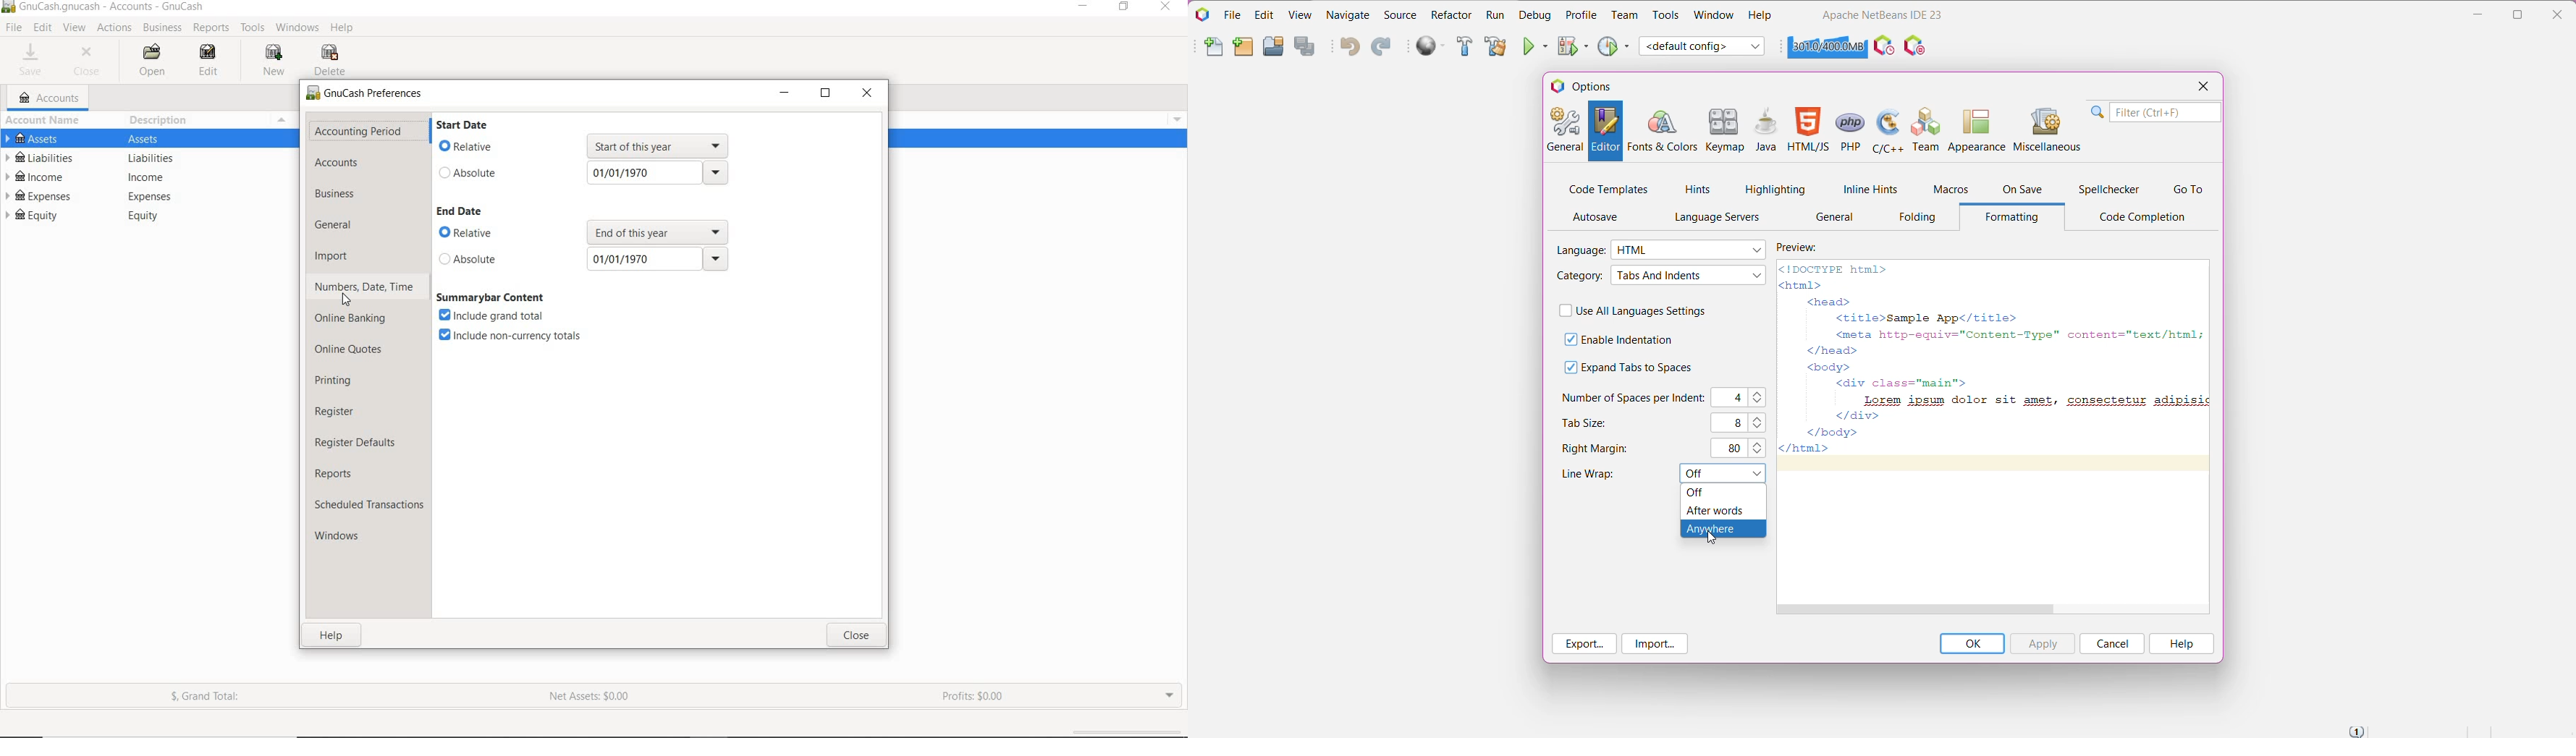 The height and width of the screenshot is (756, 2576). I want to click on ACCOUNTS, so click(50, 98).